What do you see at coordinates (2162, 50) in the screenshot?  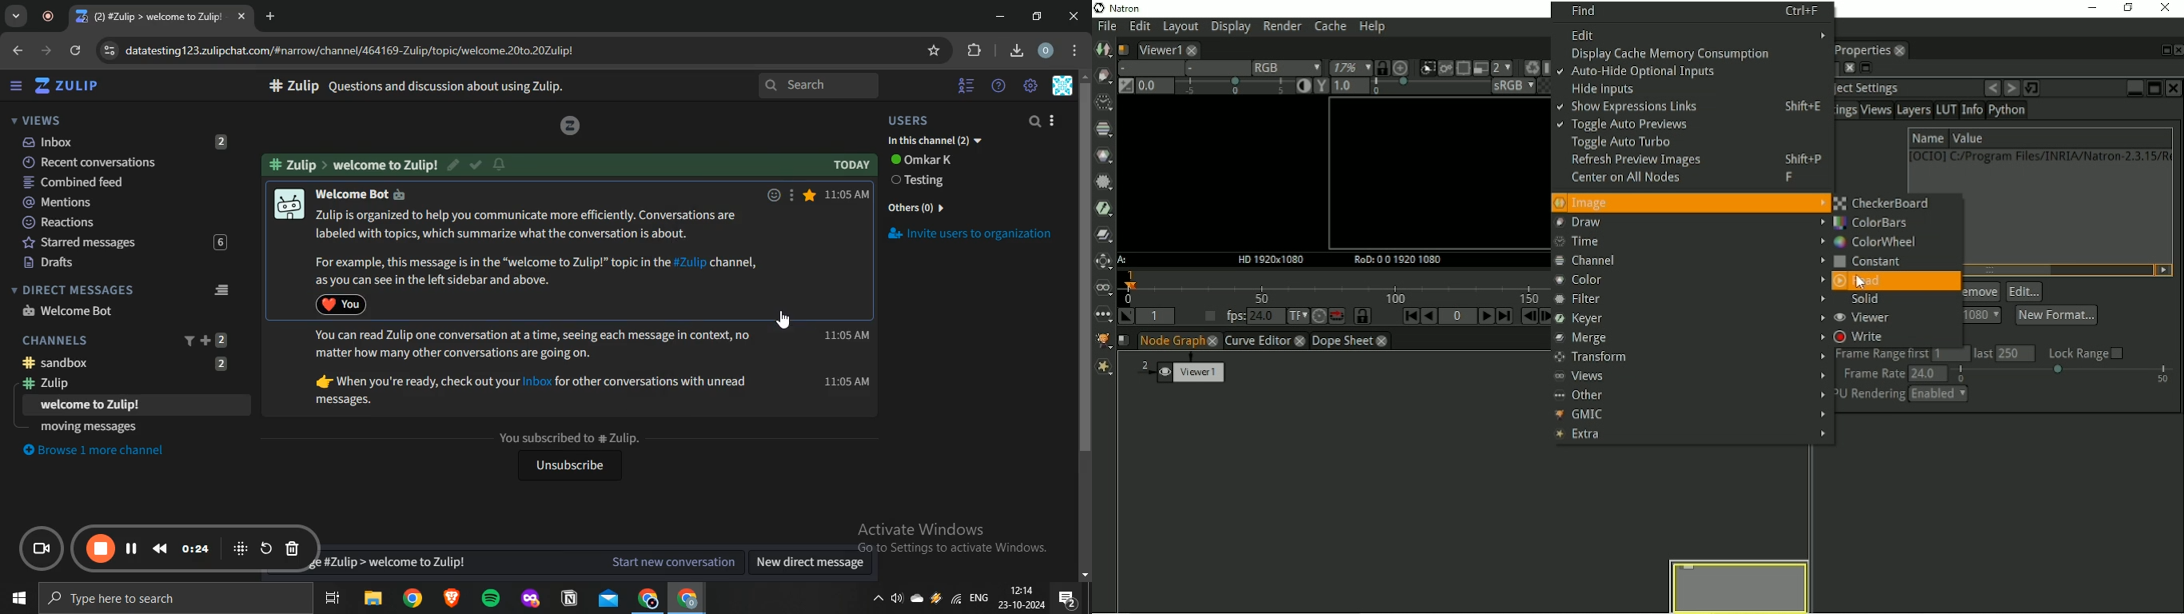 I see `Float pane` at bounding box center [2162, 50].